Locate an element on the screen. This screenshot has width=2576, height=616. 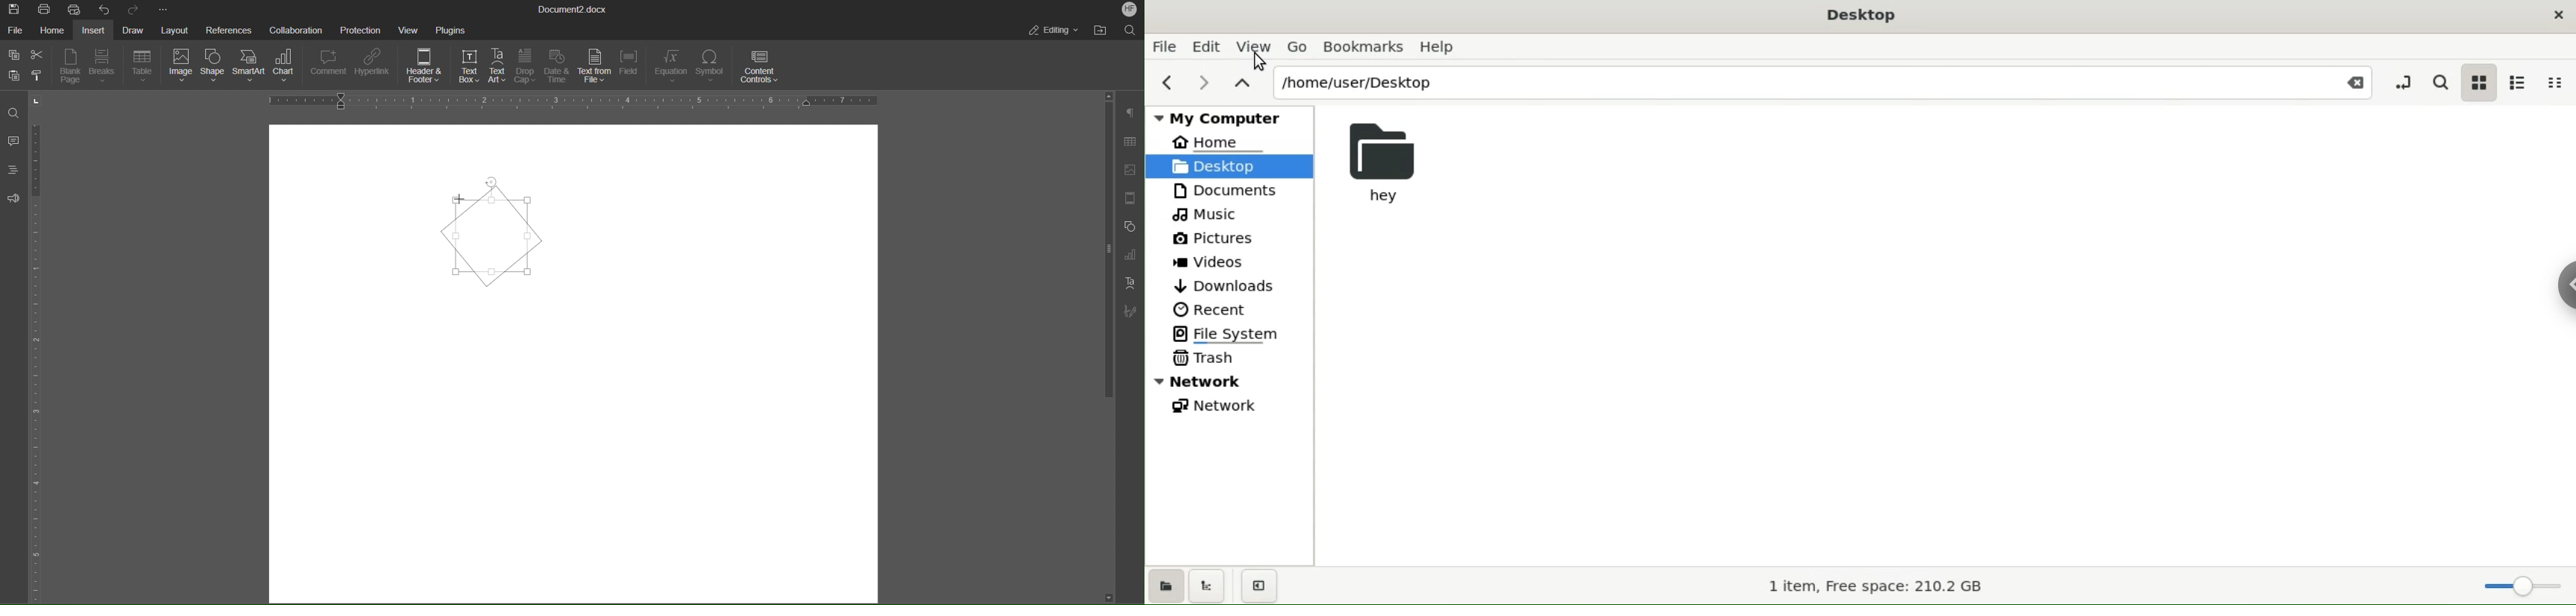
Print is located at coordinates (45, 8).